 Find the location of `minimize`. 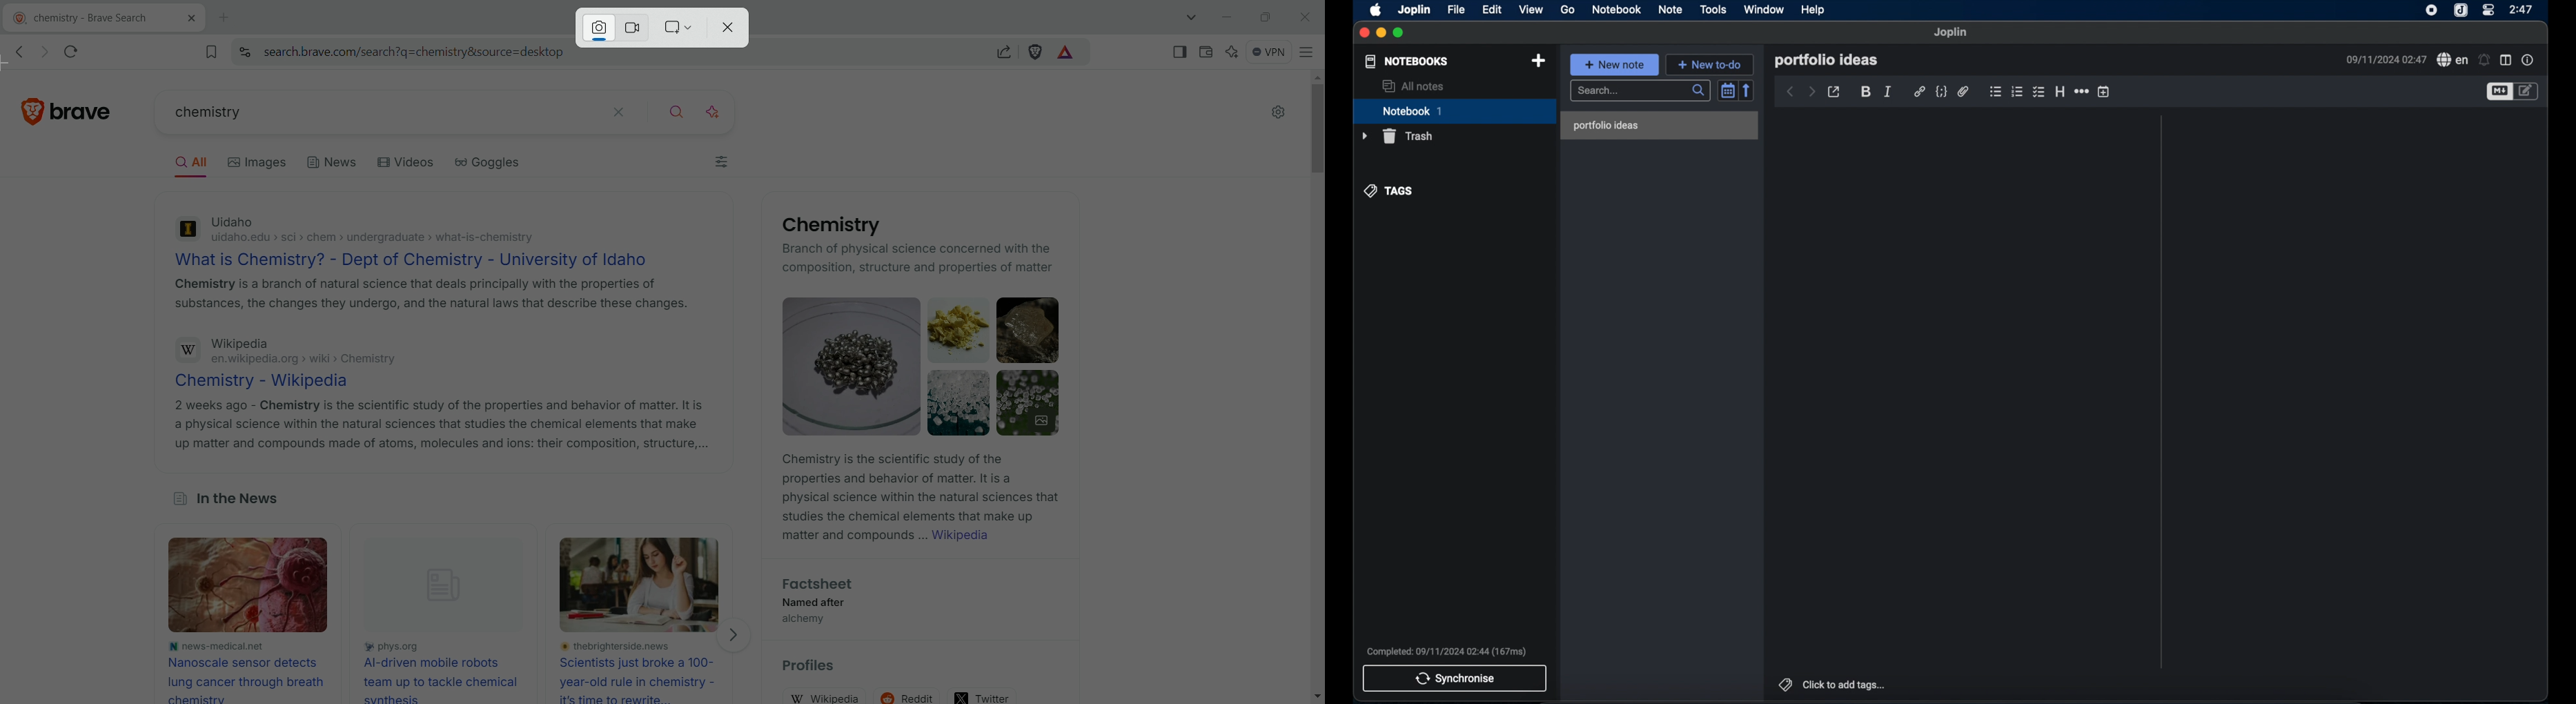

minimize is located at coordinates (1381, 33).